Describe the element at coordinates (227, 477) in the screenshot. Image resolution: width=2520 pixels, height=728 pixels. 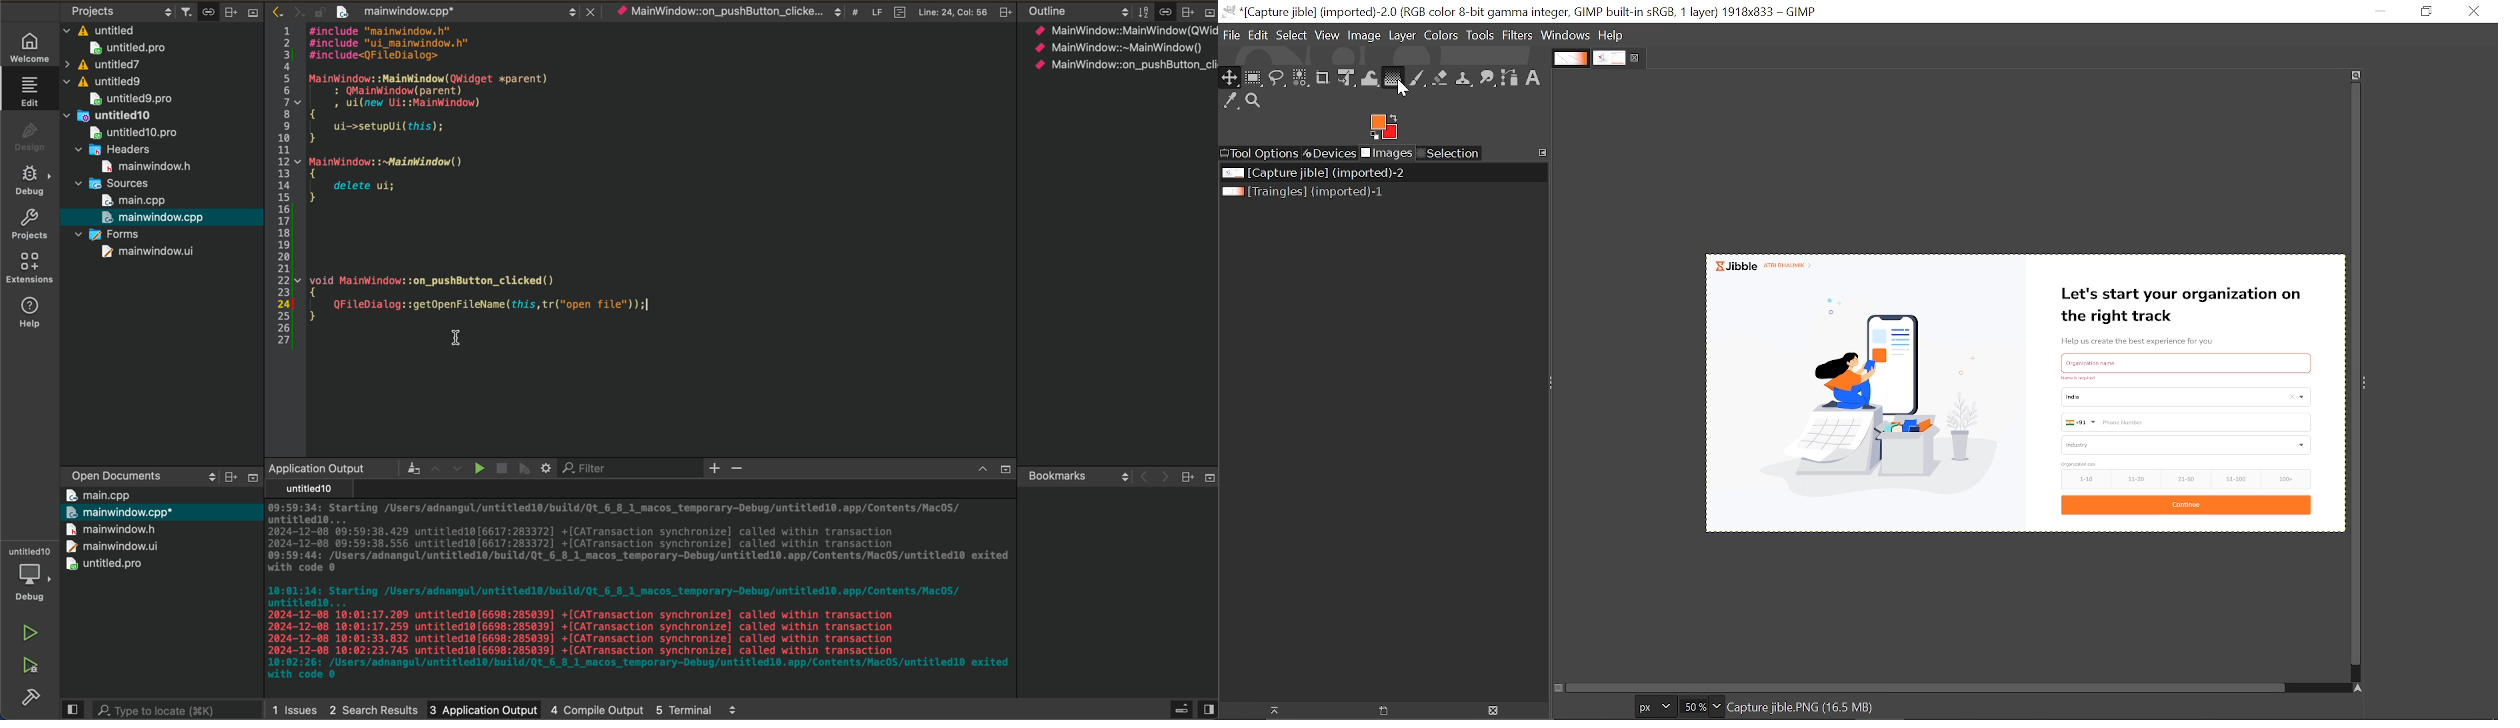
I see `` at that location.